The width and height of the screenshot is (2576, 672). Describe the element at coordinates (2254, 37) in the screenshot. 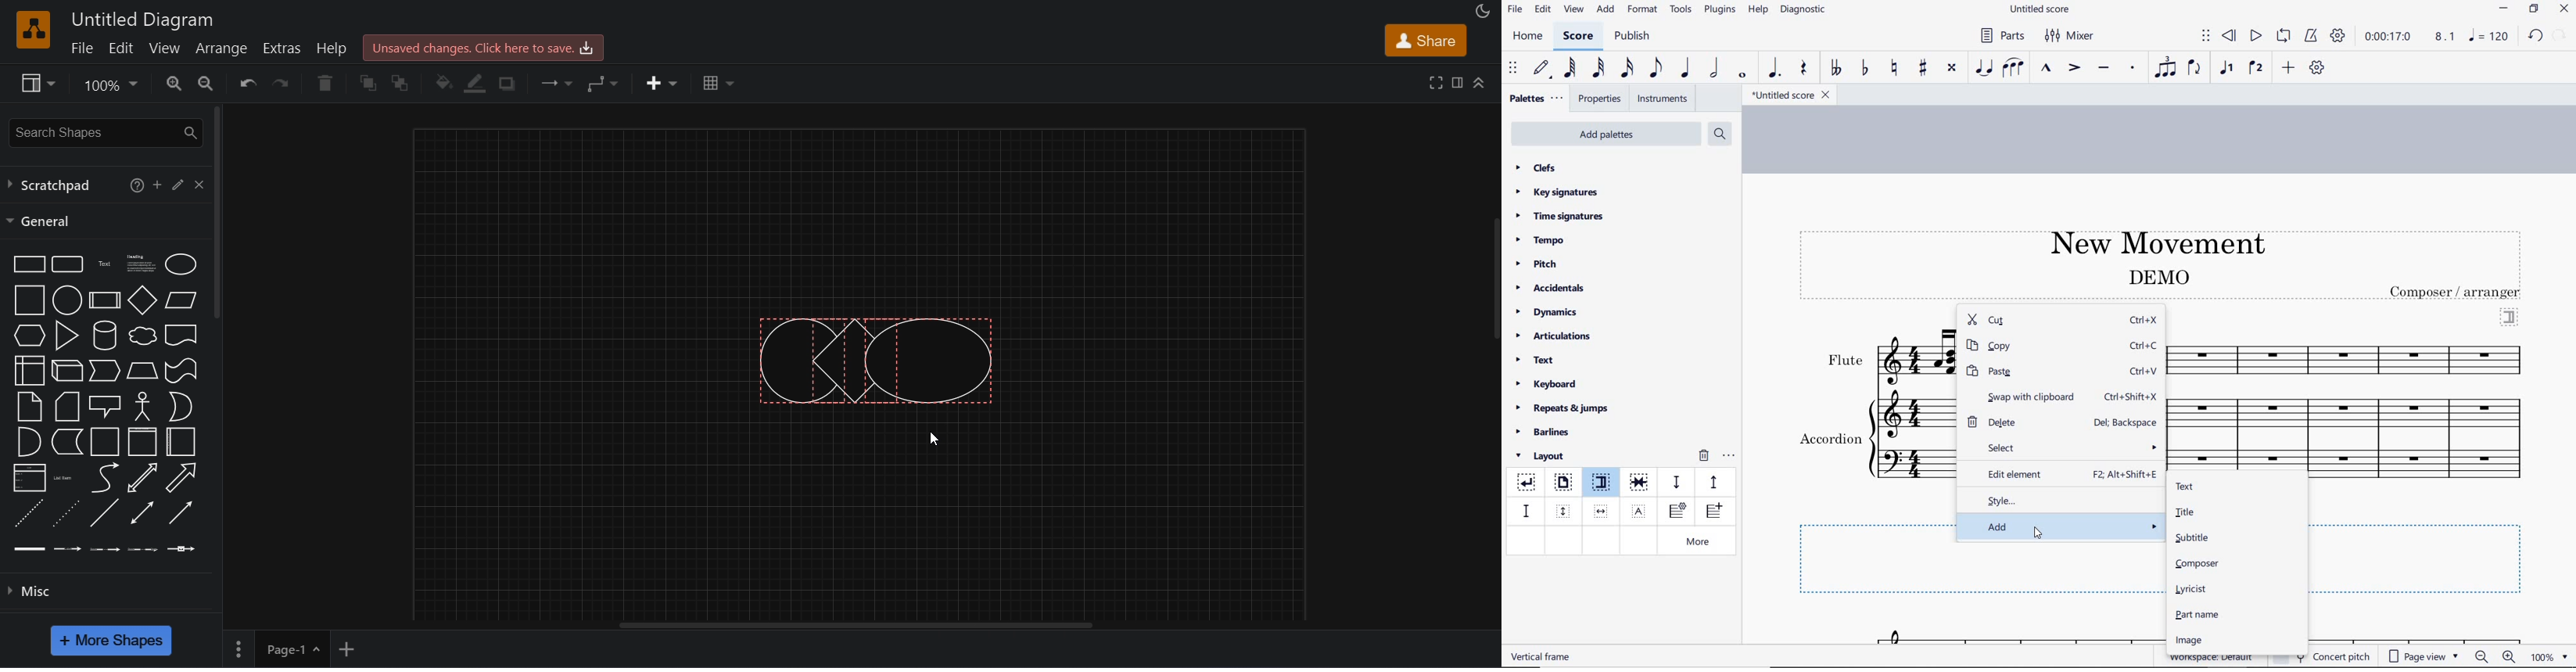

I see `play` at that location.